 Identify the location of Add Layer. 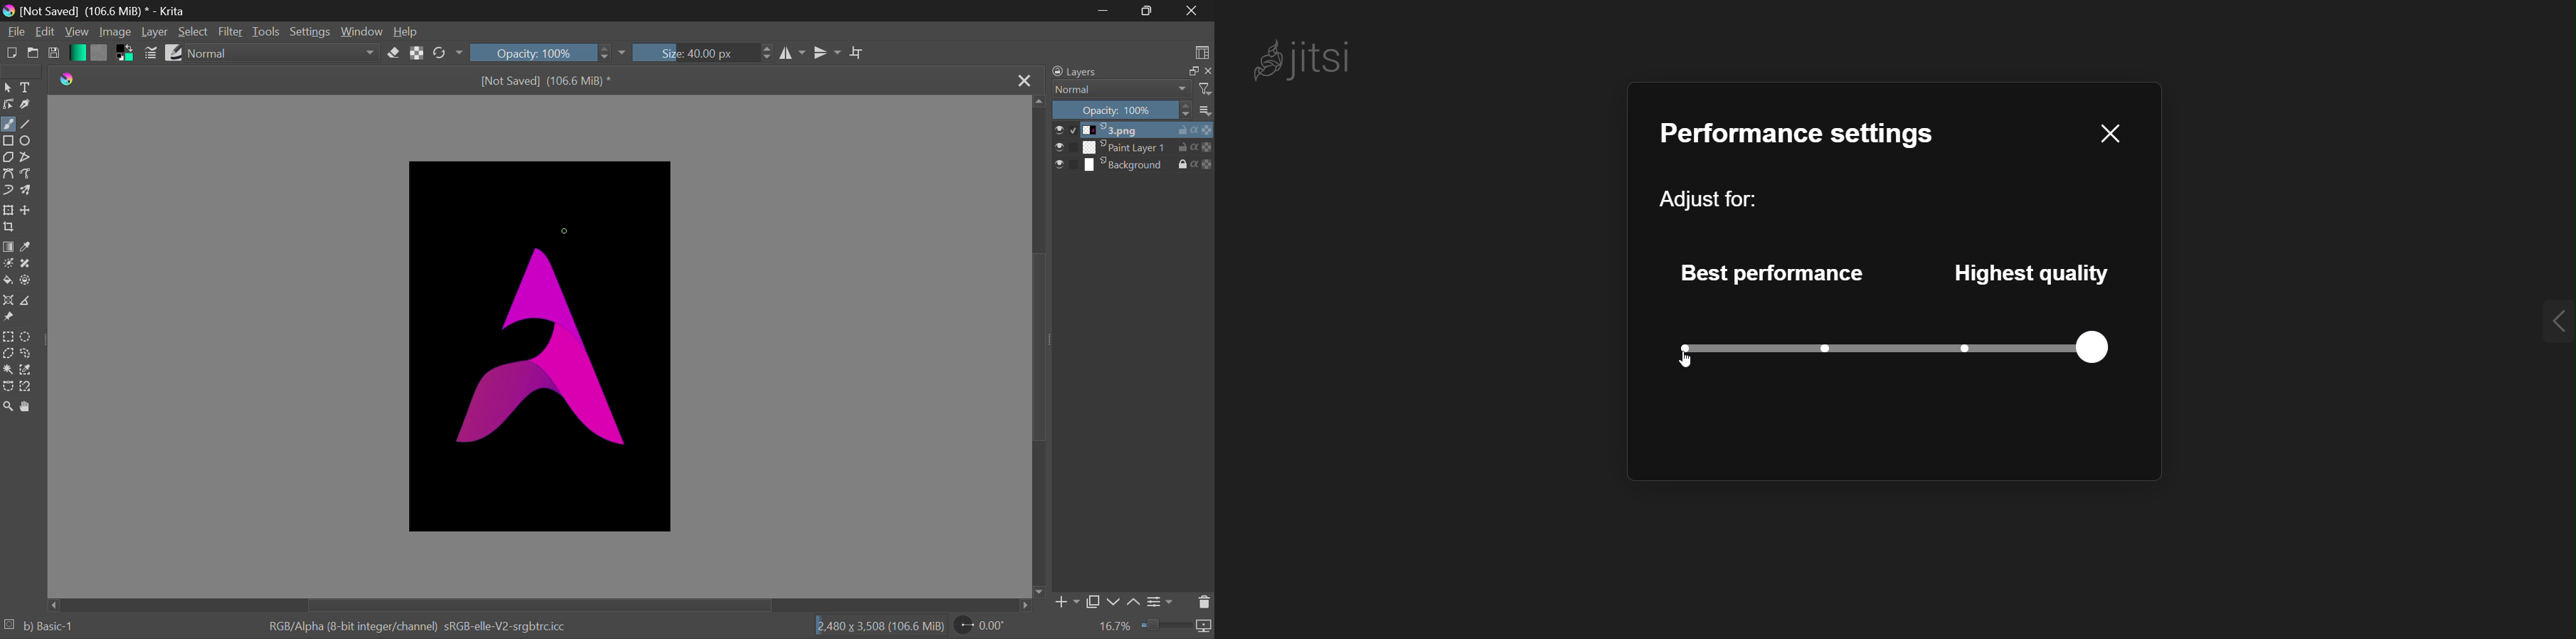
(1068, 602).